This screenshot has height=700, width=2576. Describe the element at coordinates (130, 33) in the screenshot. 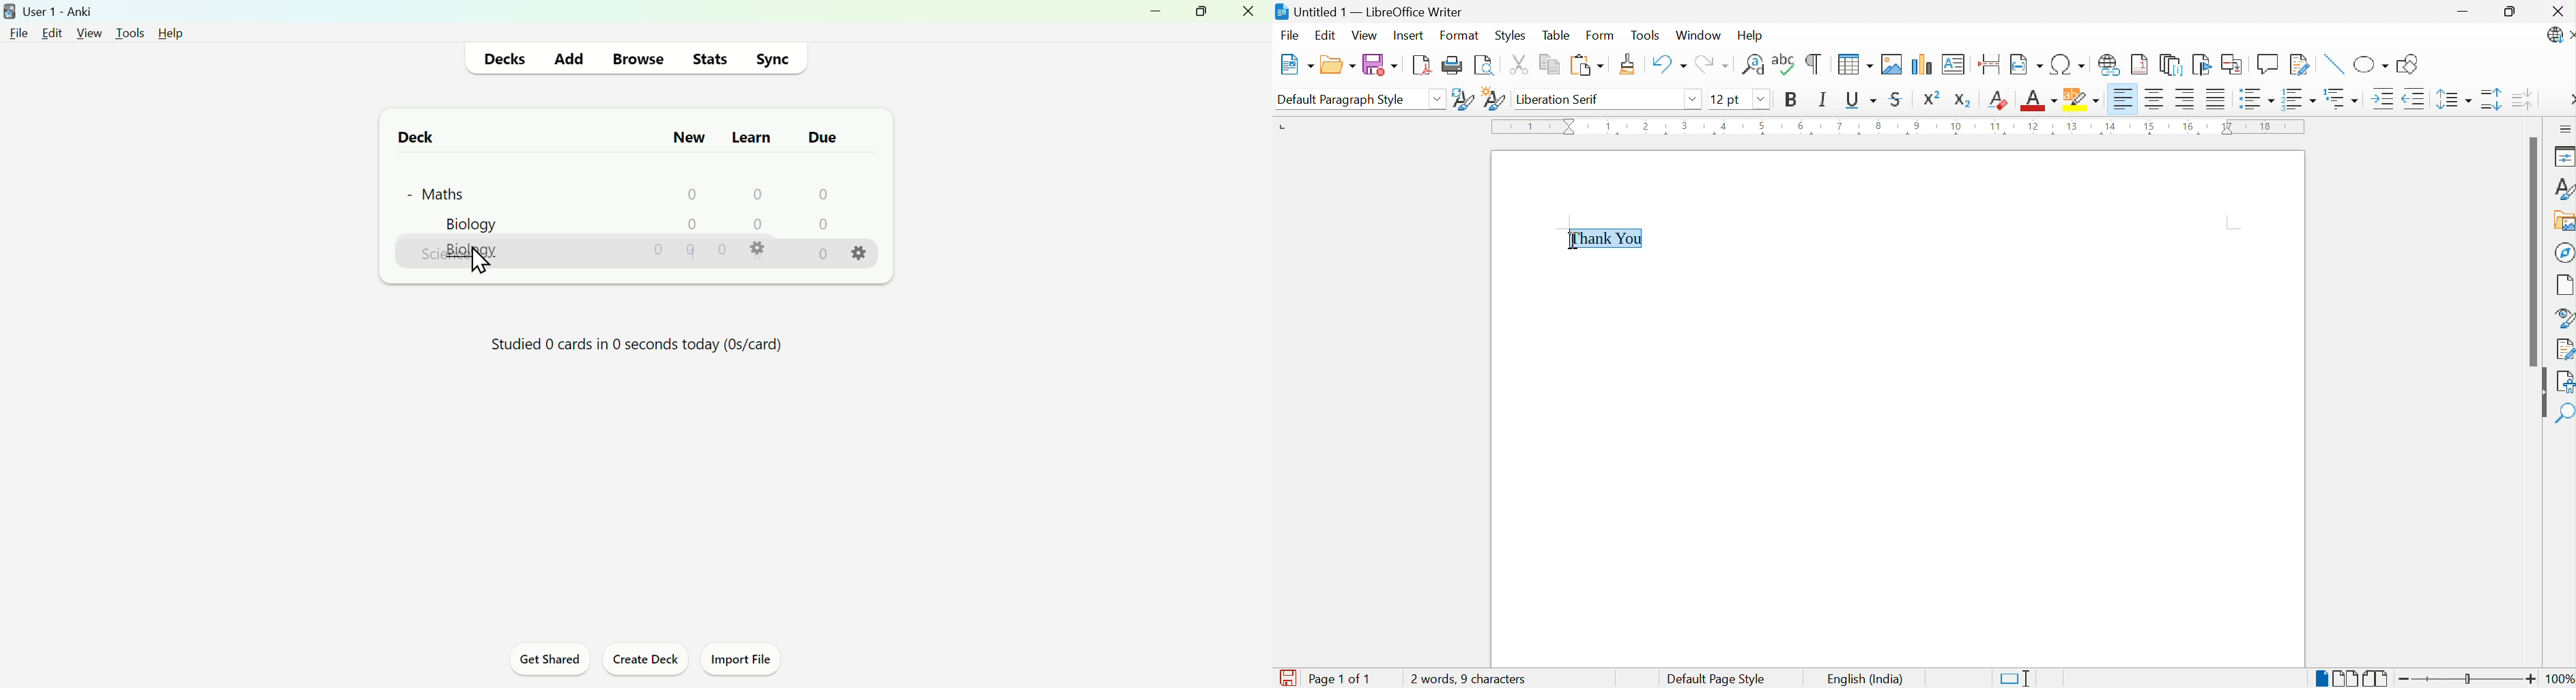

I see `tools` at that location.